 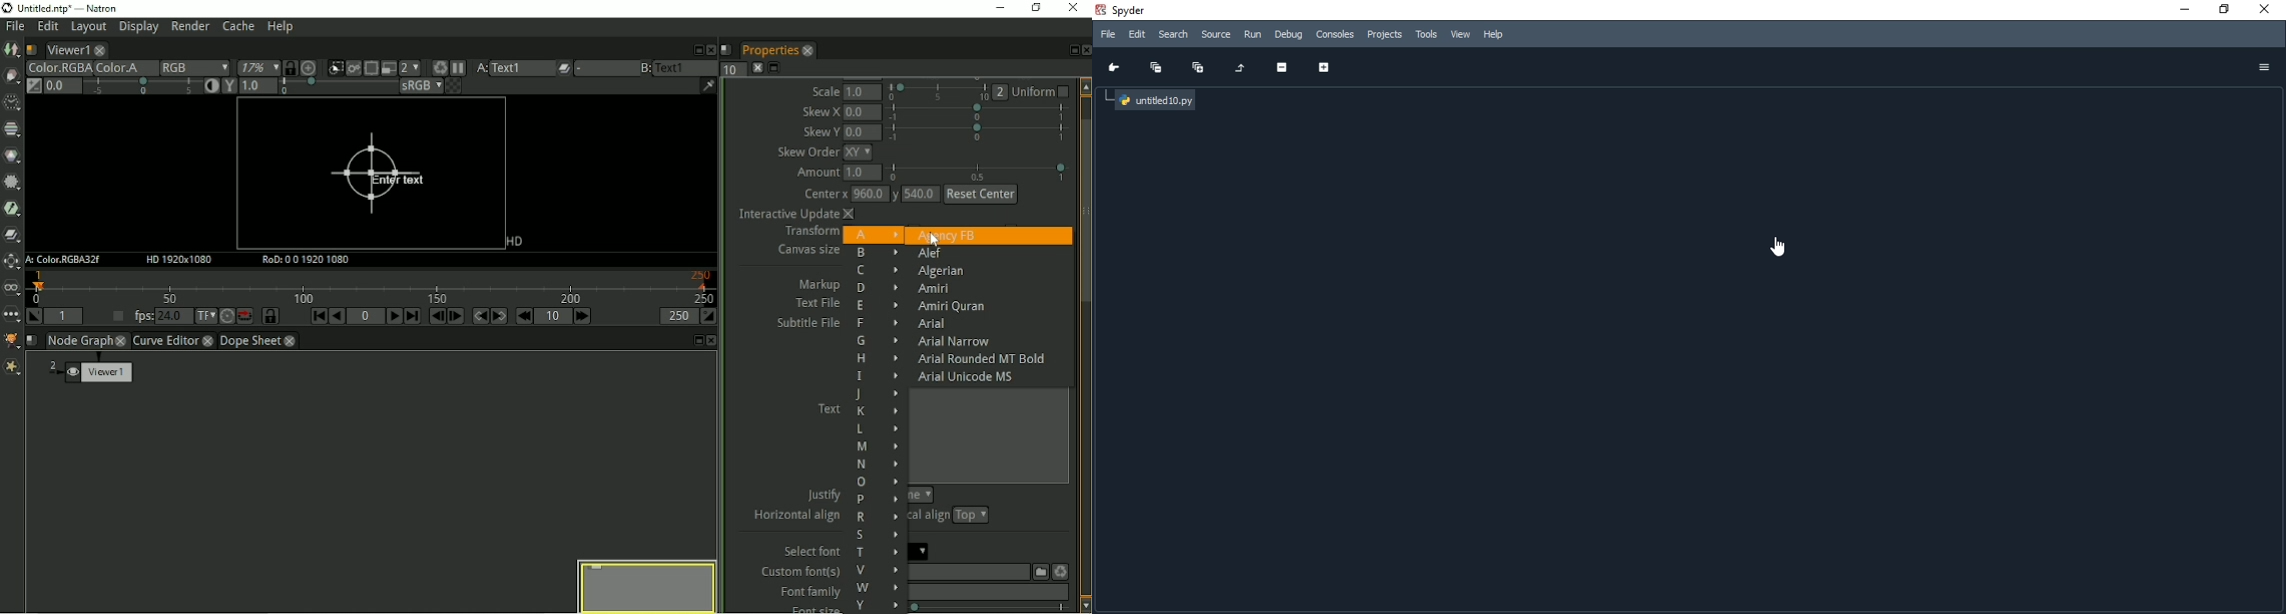 What do you see at coordinates (1334, 34) in the screenshot?
I see `Consoles` at bounding box center [1334, 34].